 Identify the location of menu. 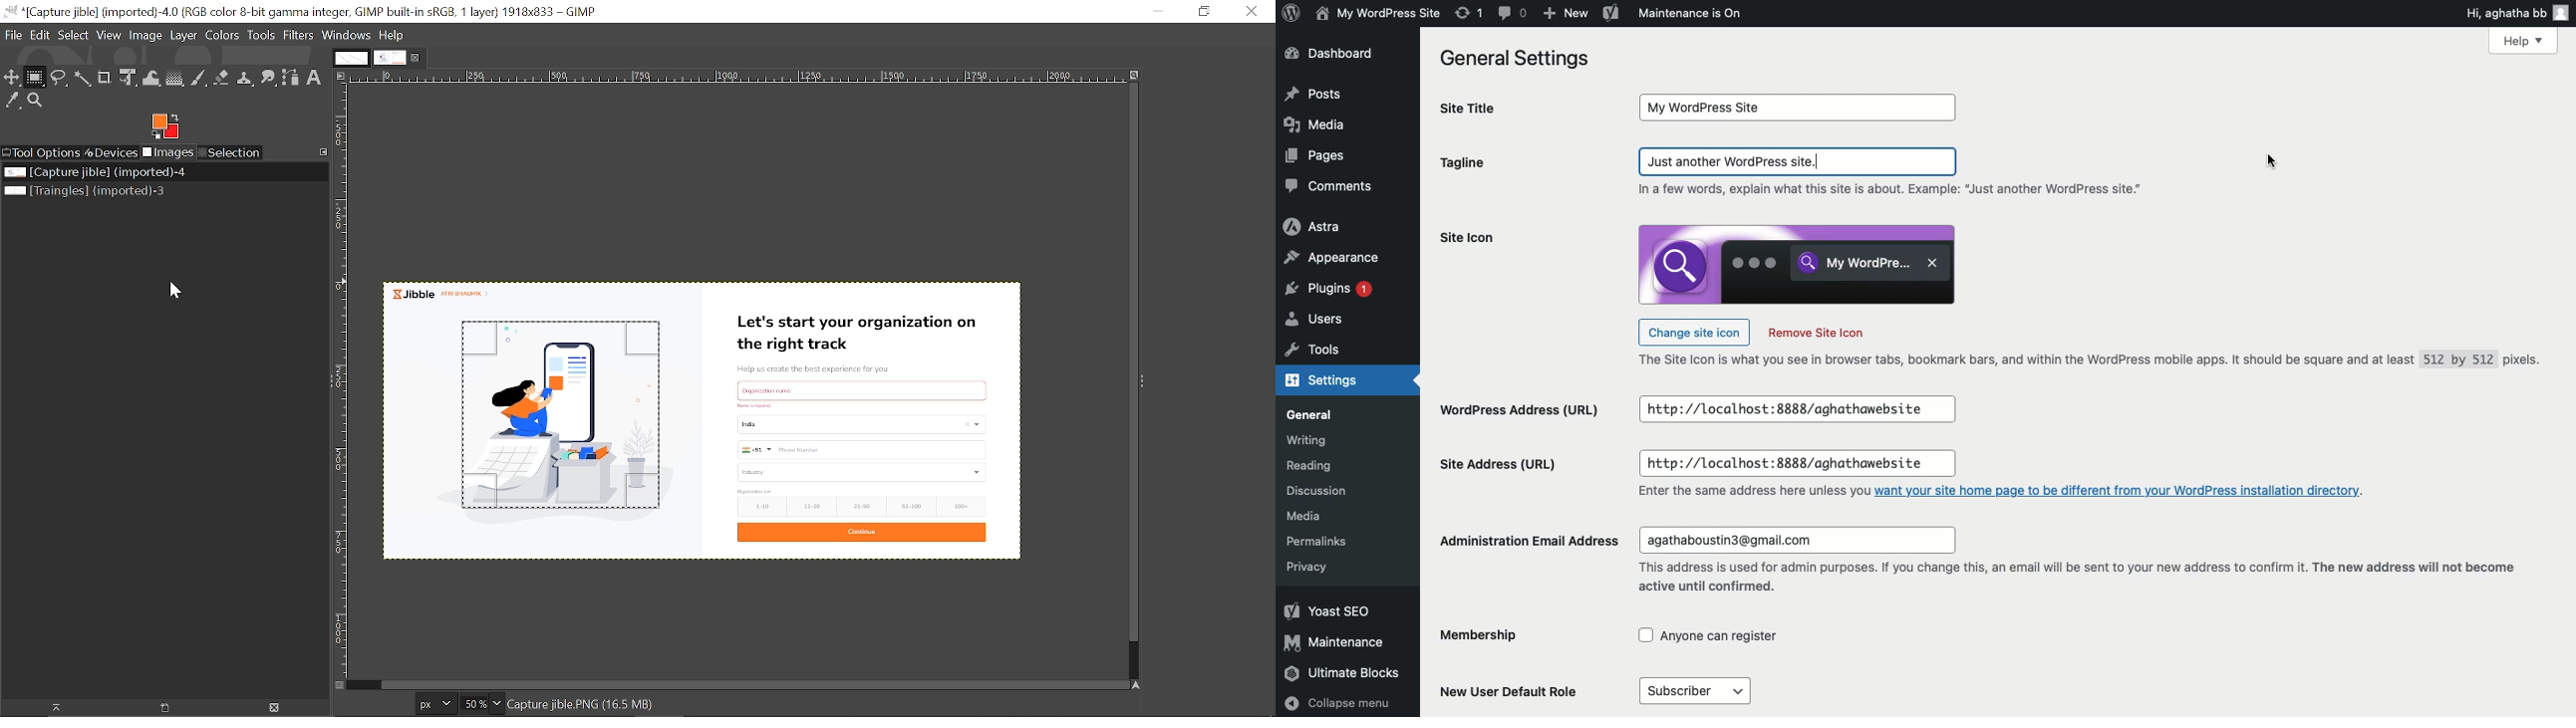
(1694, 691).